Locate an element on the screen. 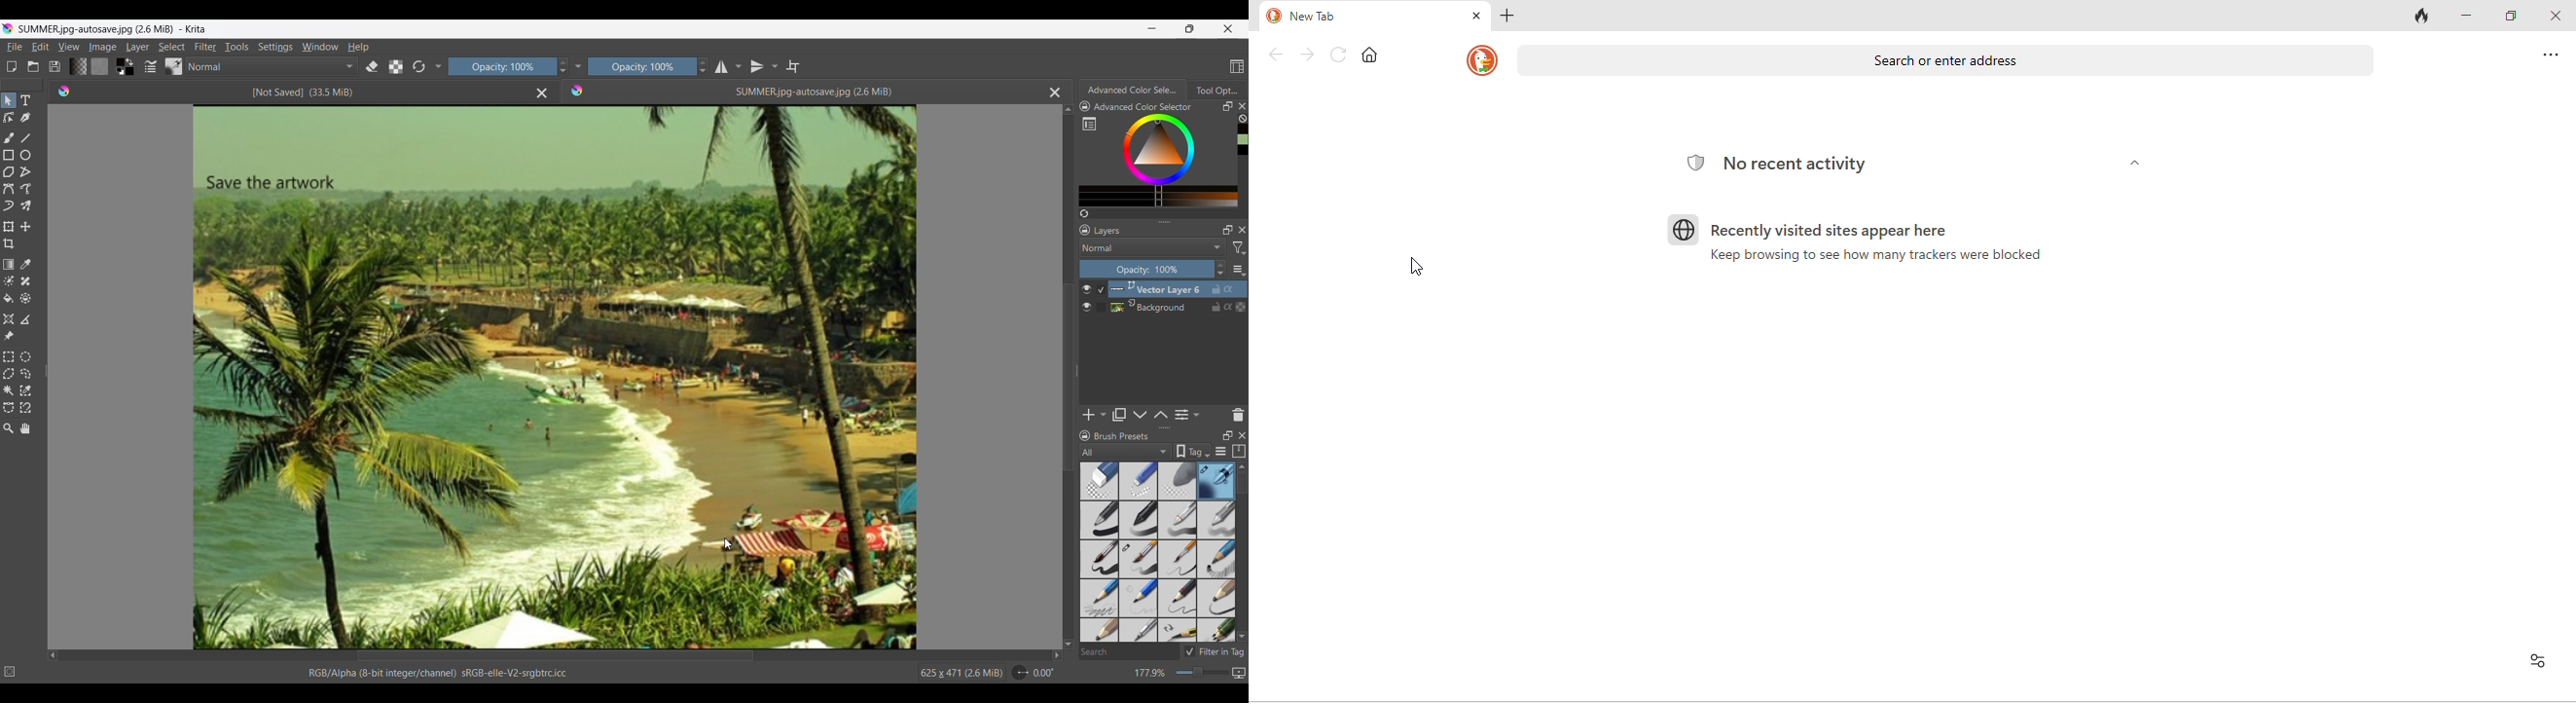 The width and height of the screenshot is (2576, 728). Quick slide to left is located at coordinates (53, 656).